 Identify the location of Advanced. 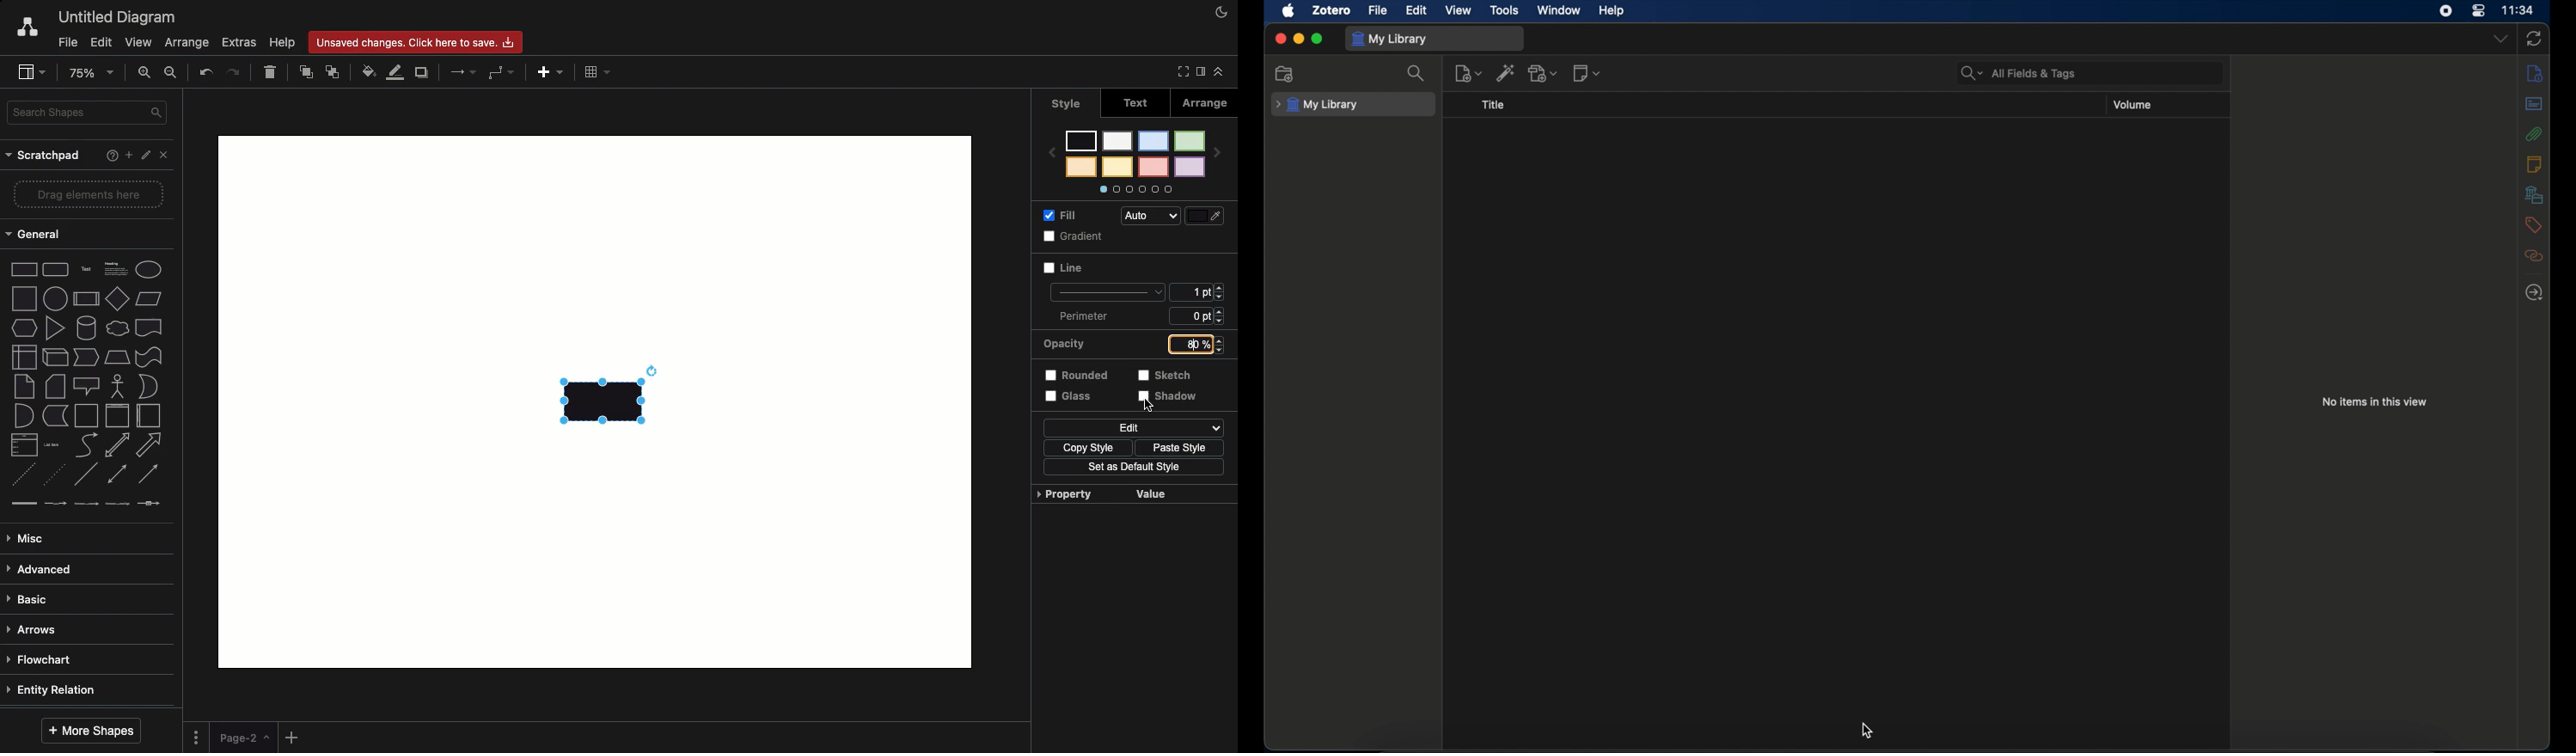
(48, 569).